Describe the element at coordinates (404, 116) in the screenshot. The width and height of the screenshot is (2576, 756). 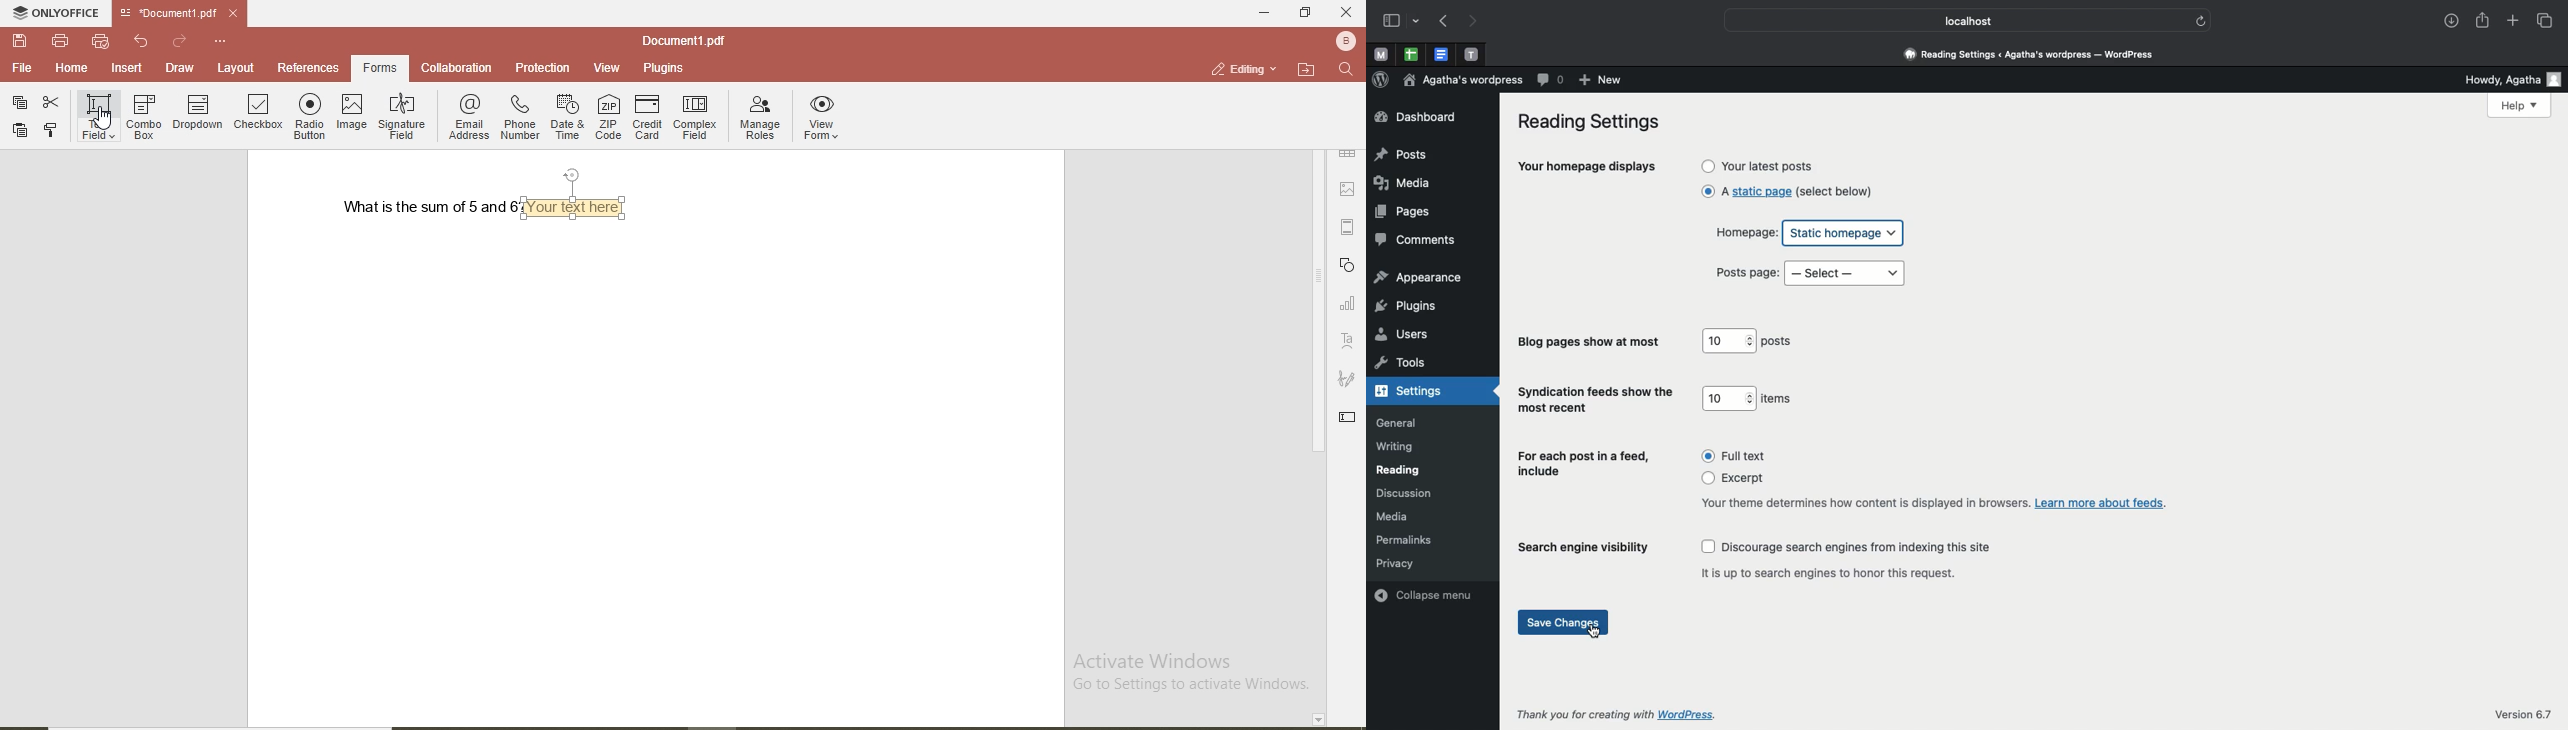
I see `signature field` at that location.